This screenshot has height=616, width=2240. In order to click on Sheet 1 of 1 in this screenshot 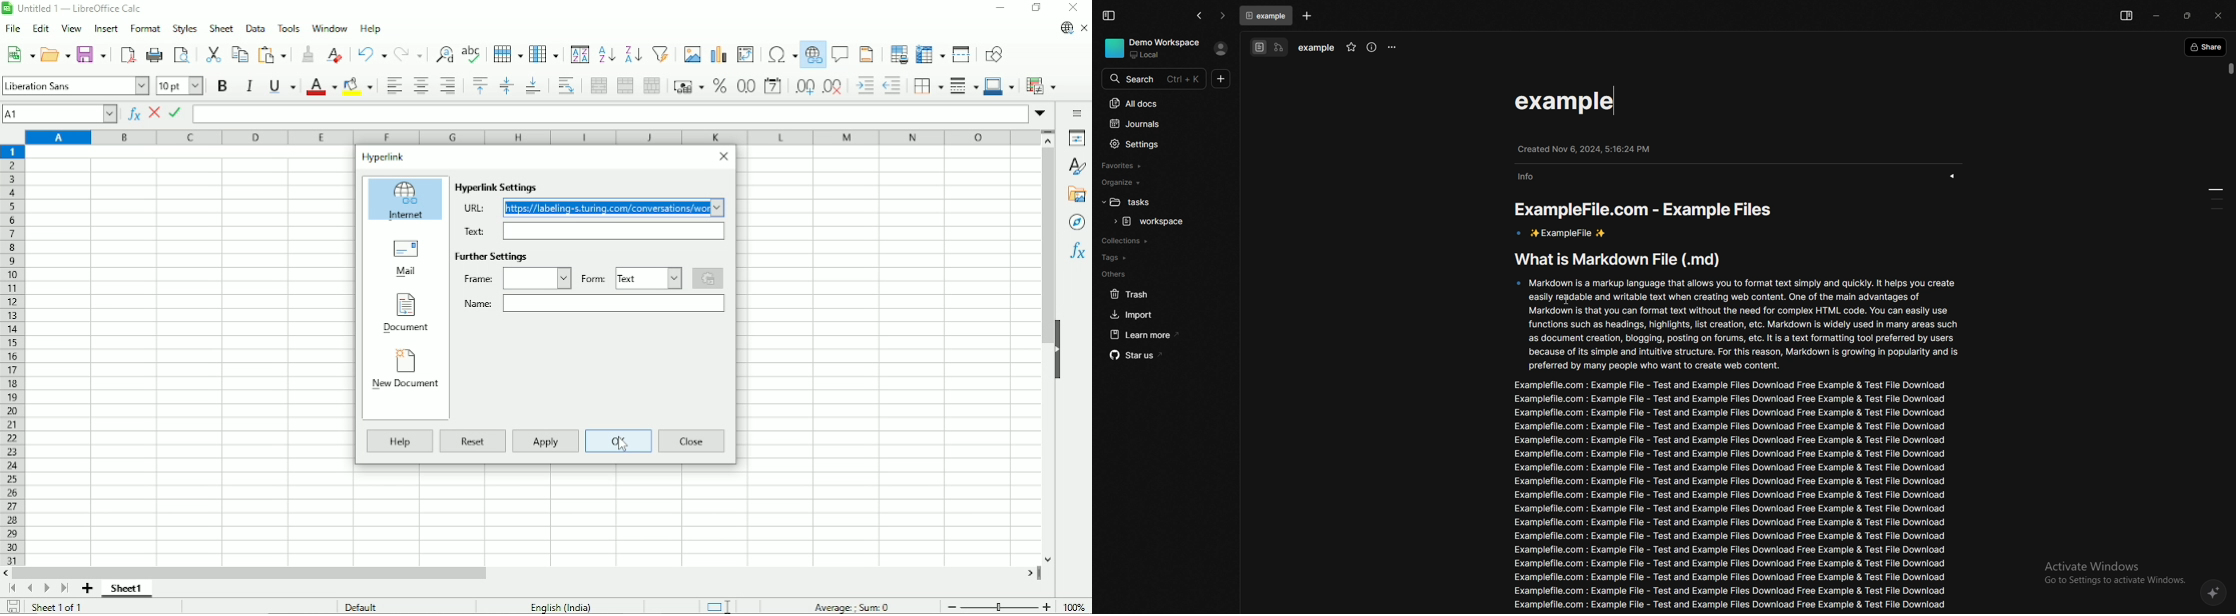, I will do `click(55, 607)`.